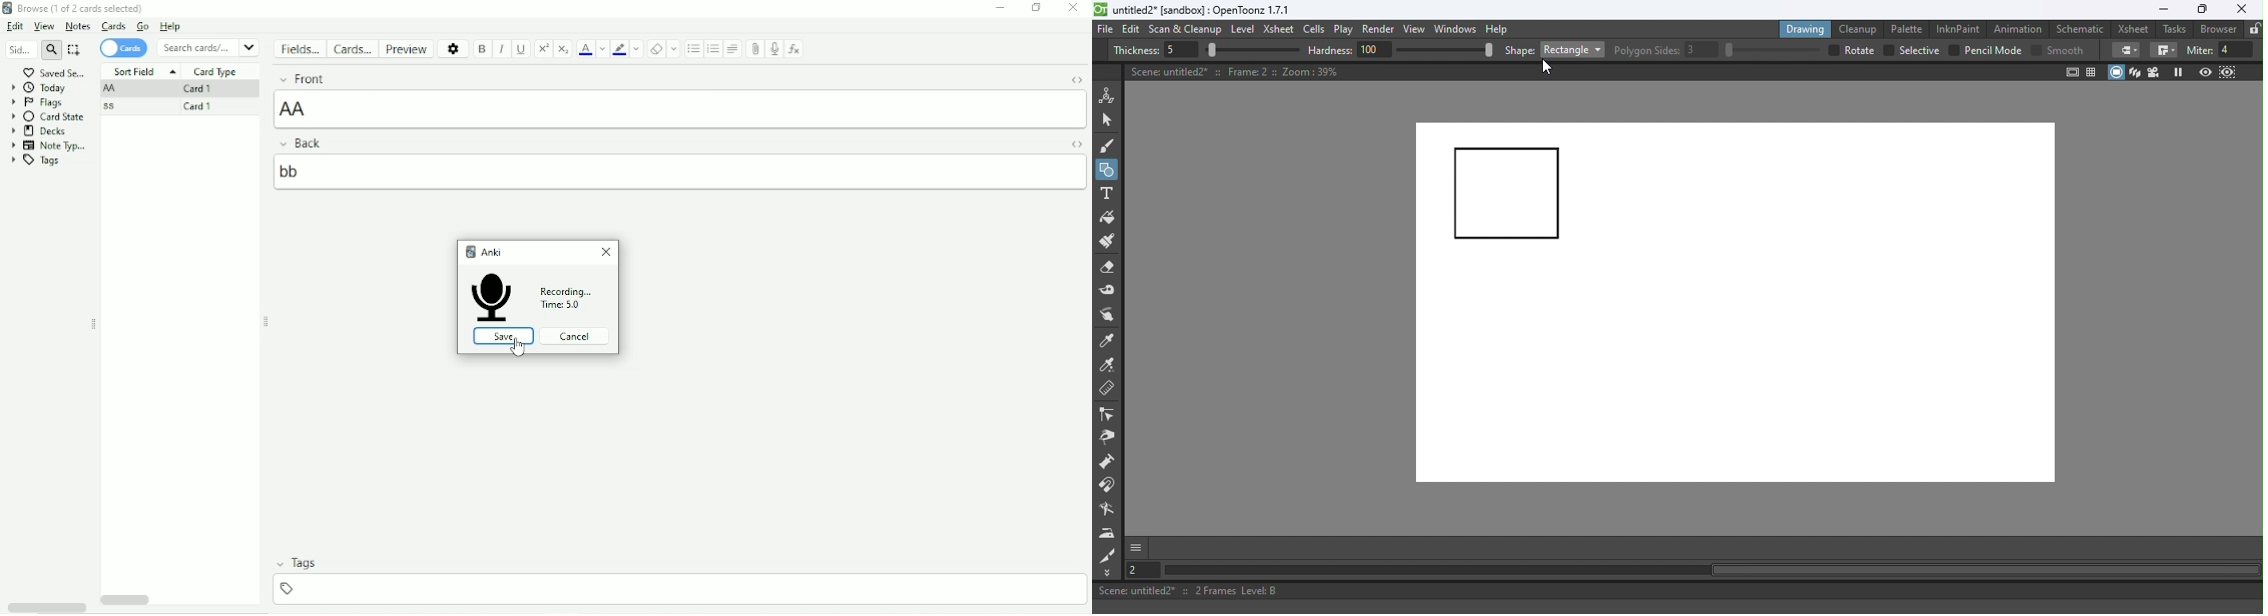 Image resolution: width=2268 pixels, height=616 pixels. Describe the element at coordinates (520, 350) in the screenshot. I see `Cursor` at that location.